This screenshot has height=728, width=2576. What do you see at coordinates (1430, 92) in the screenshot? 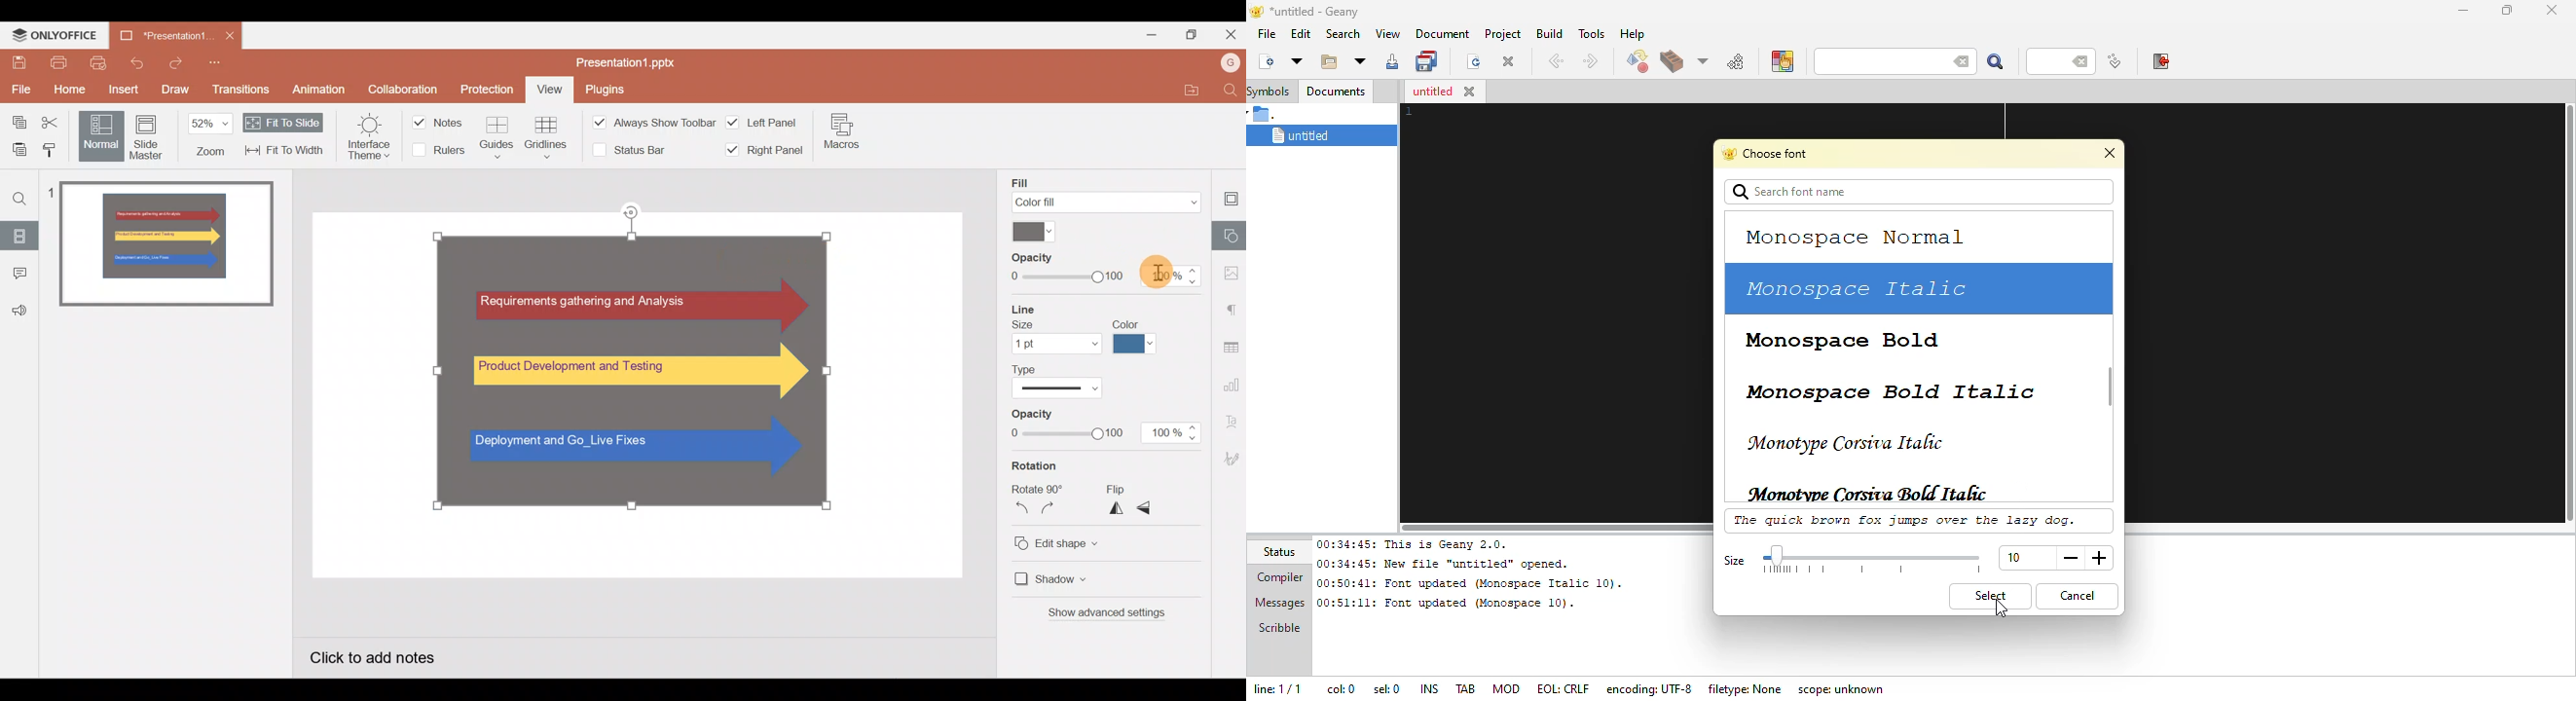
I see `untitled` at bounding box center [1430, 92].